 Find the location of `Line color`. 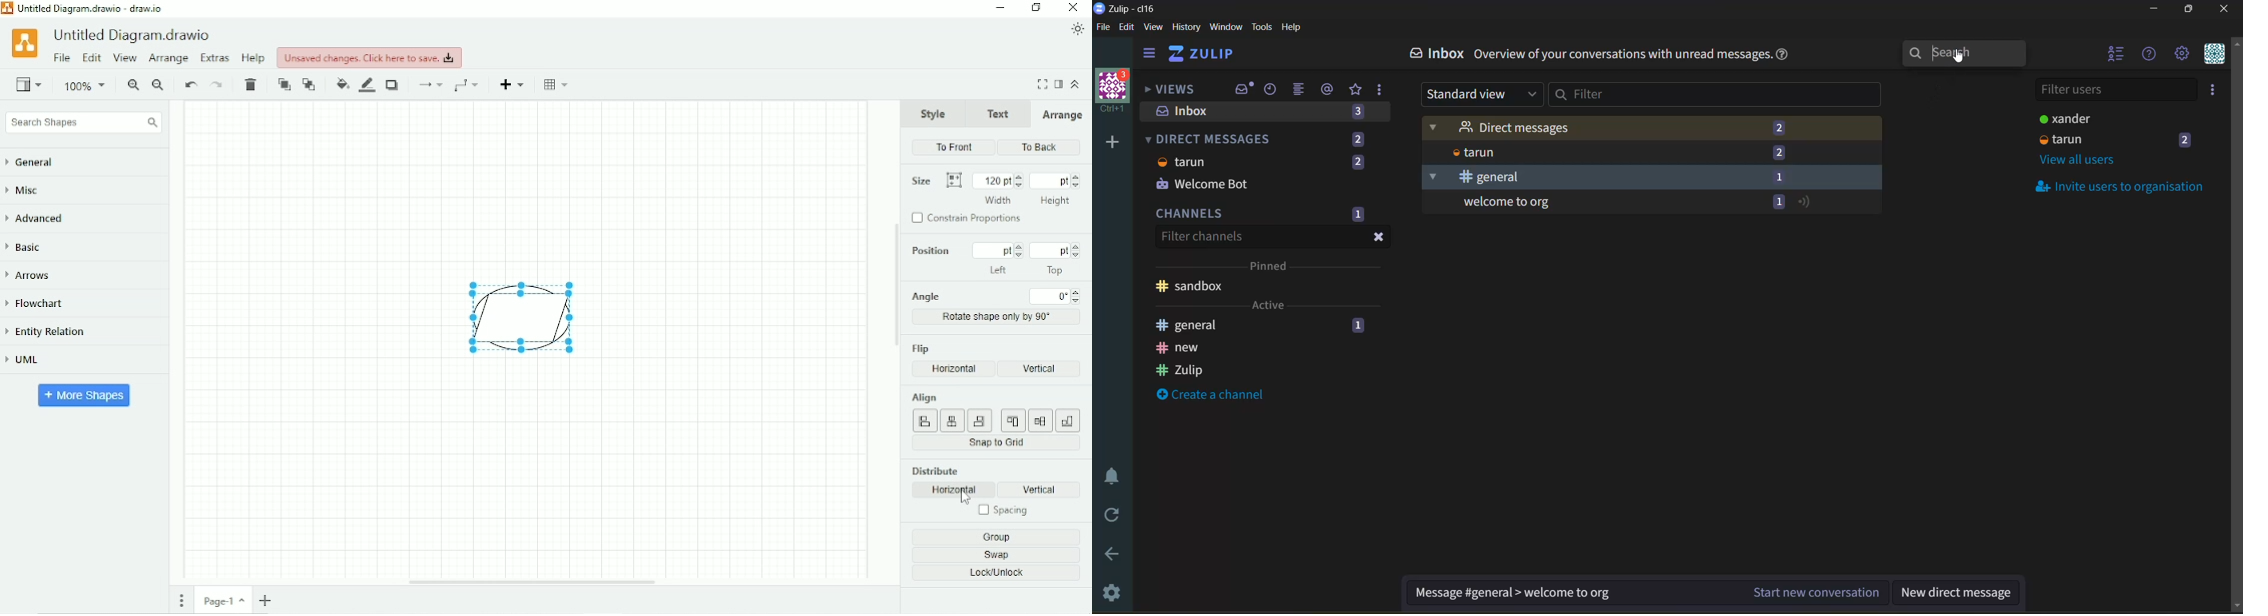

Line color is located at coordinates (368, 85).